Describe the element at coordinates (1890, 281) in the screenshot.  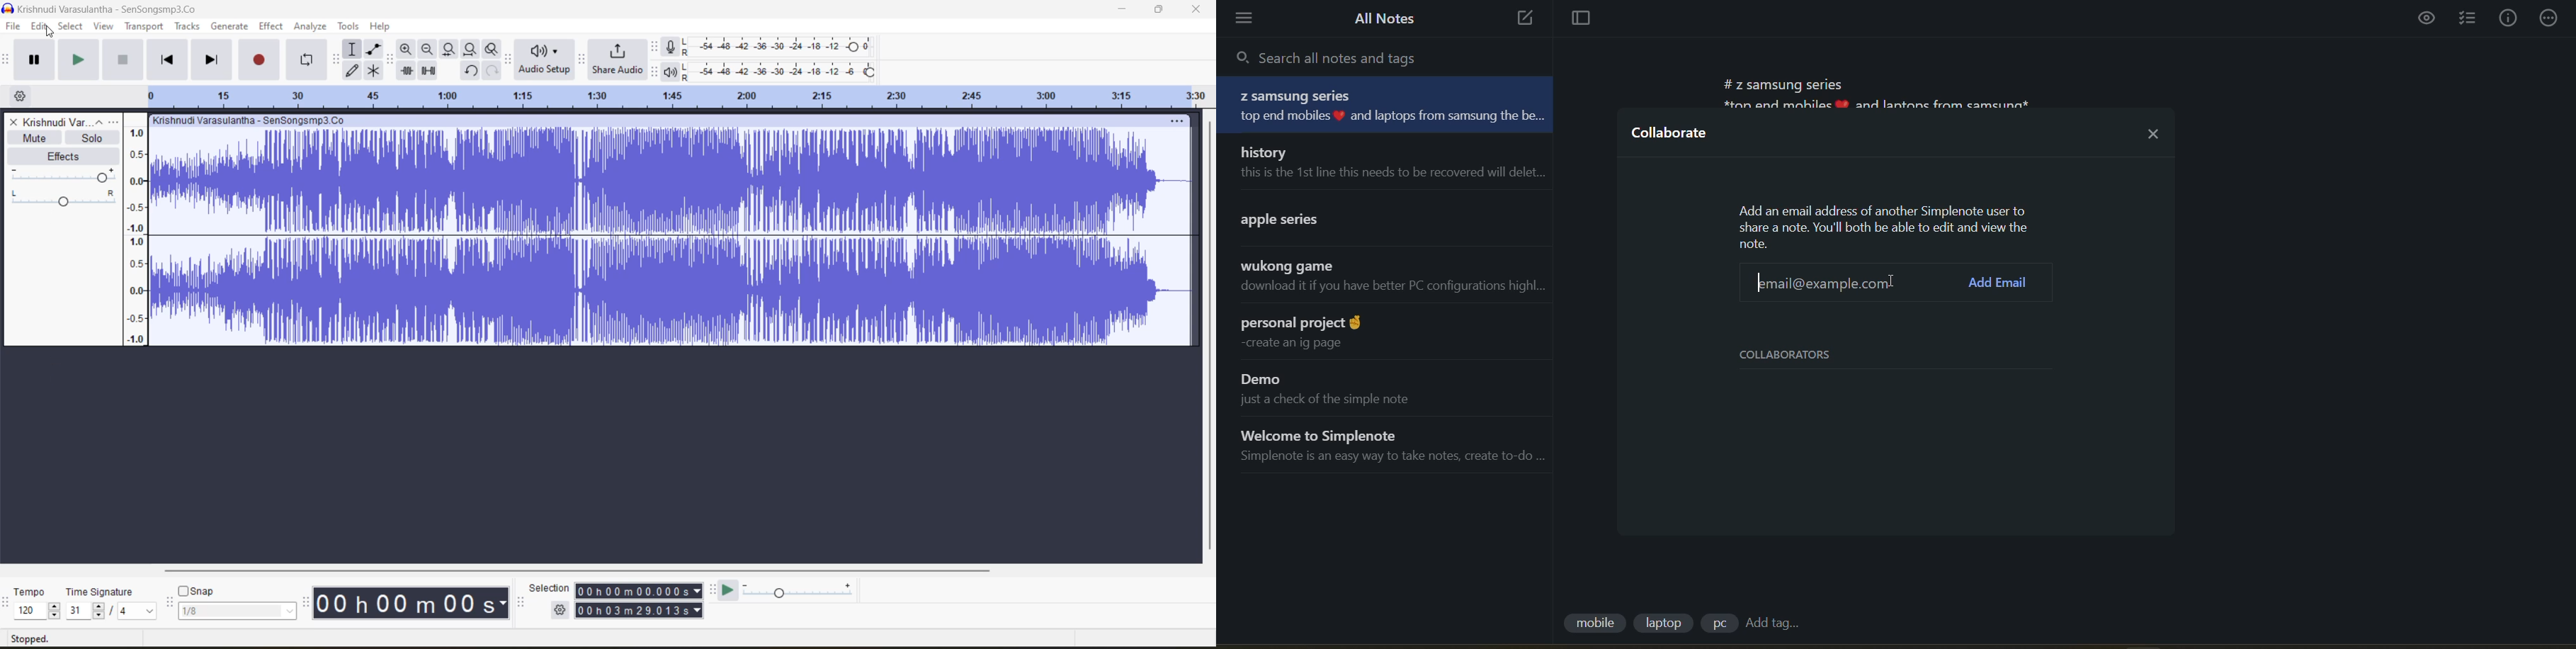
I see `cursor` at that location.